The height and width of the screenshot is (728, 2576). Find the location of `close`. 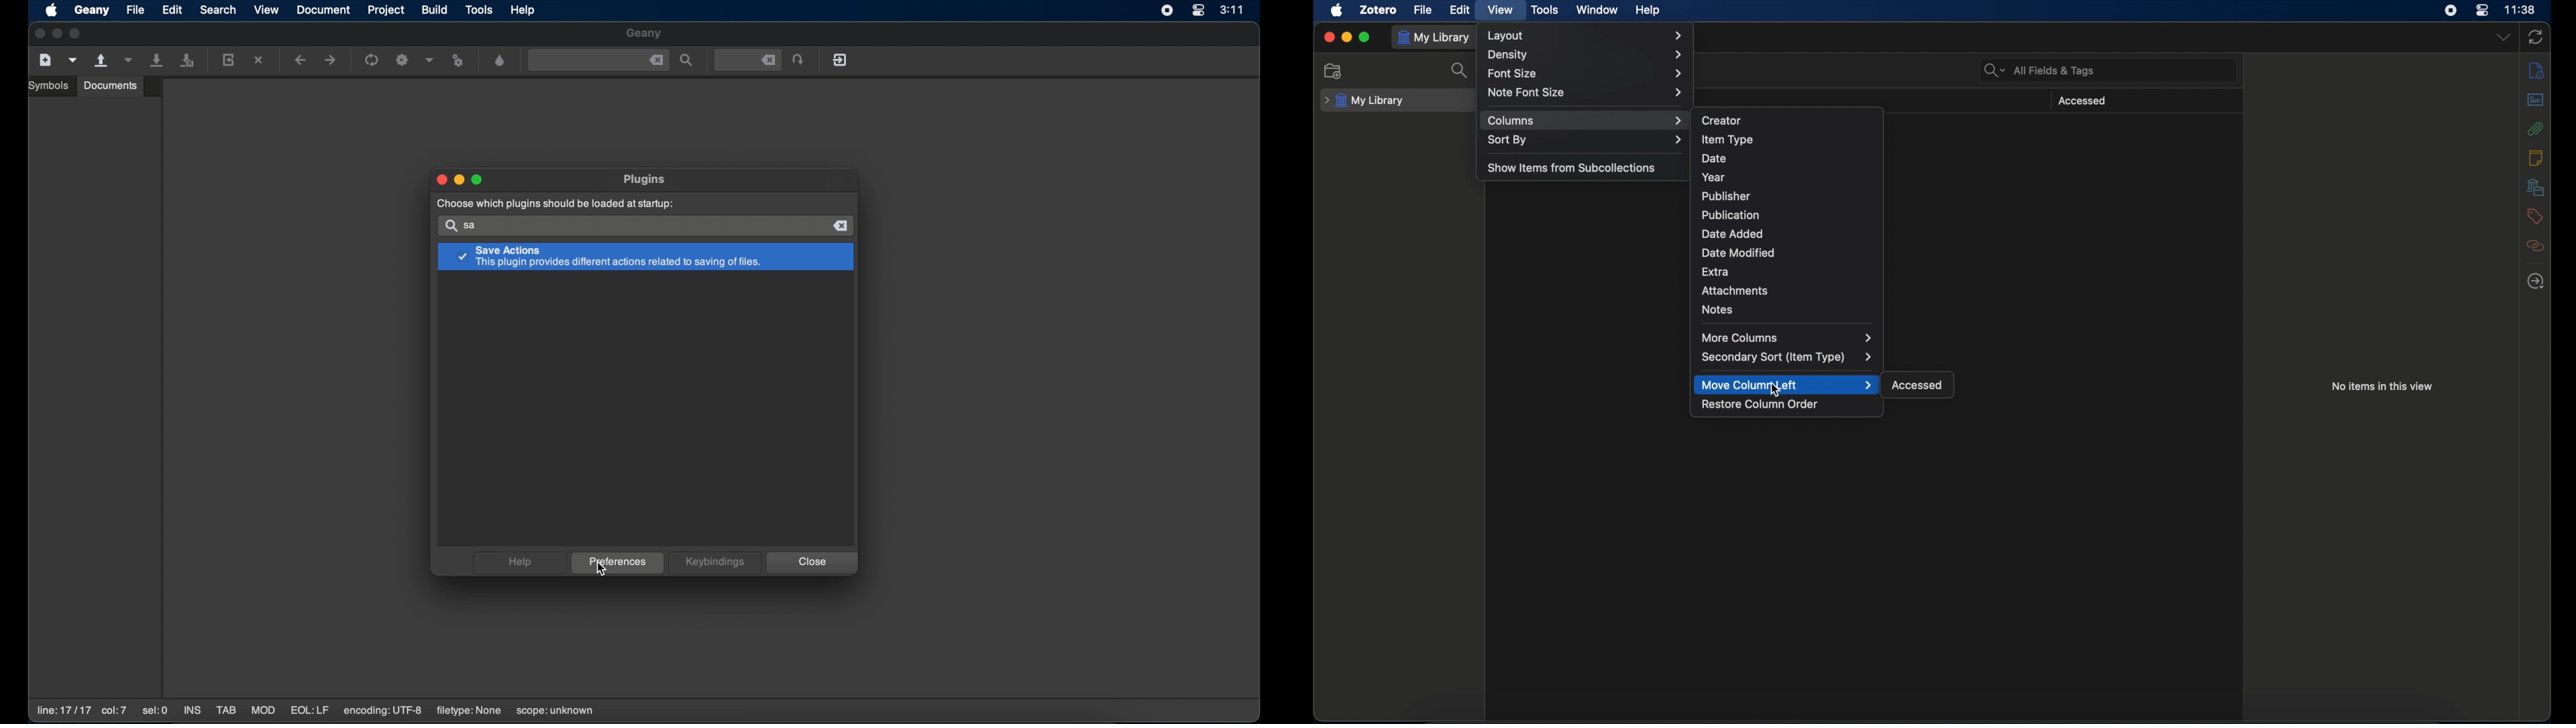

close is located at coordinates (1329, 37).